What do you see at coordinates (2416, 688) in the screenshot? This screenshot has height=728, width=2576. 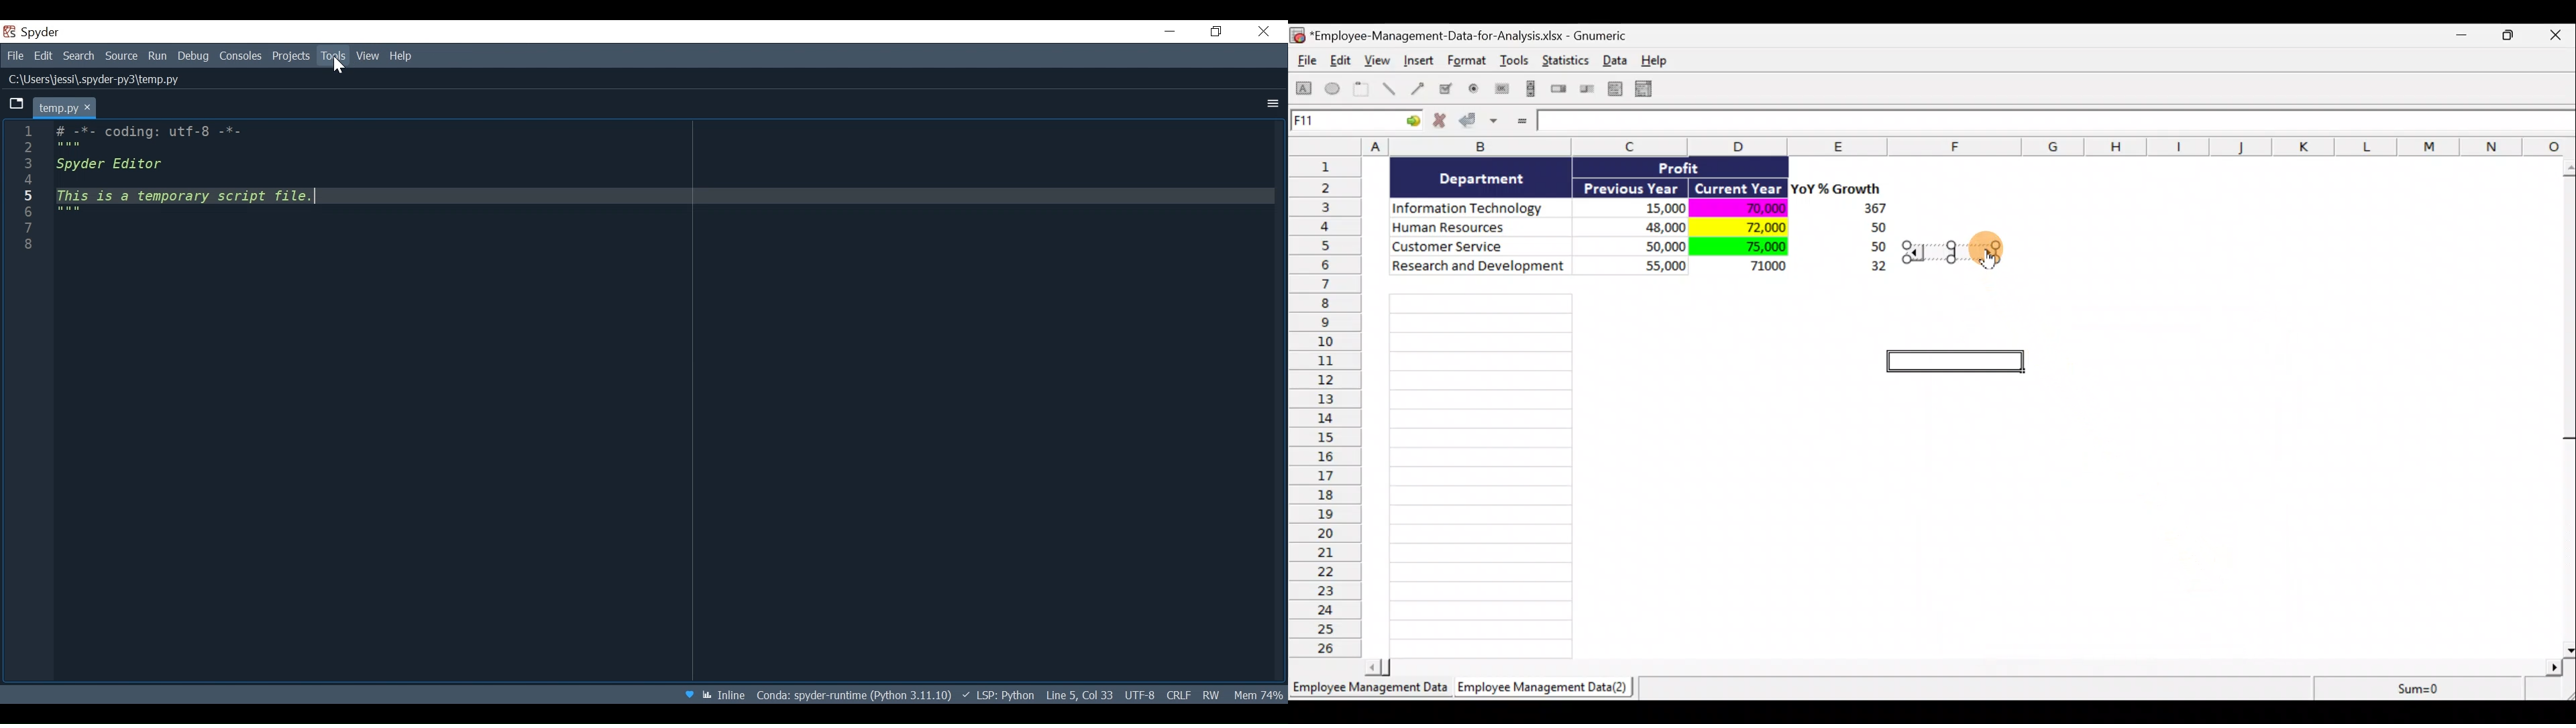 I see `Sum=0` at bounding box center [2416, 688].